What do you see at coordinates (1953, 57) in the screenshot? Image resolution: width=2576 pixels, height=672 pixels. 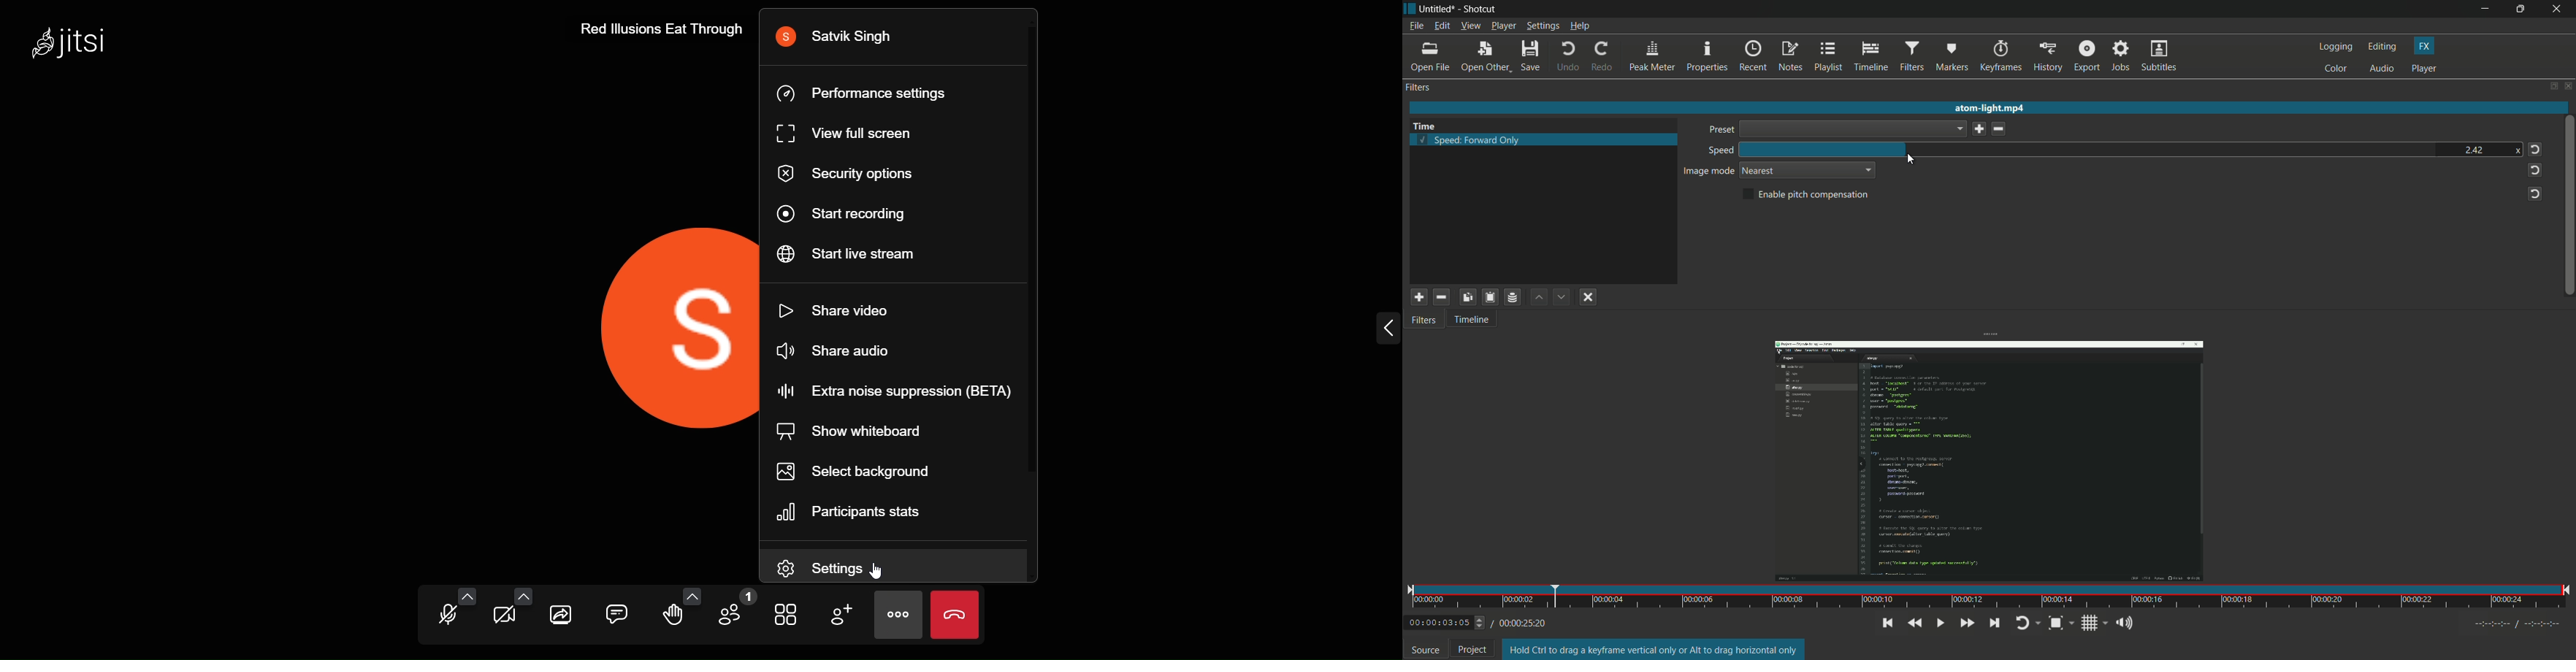 I see `markers` at bounding box center [1953, 57].